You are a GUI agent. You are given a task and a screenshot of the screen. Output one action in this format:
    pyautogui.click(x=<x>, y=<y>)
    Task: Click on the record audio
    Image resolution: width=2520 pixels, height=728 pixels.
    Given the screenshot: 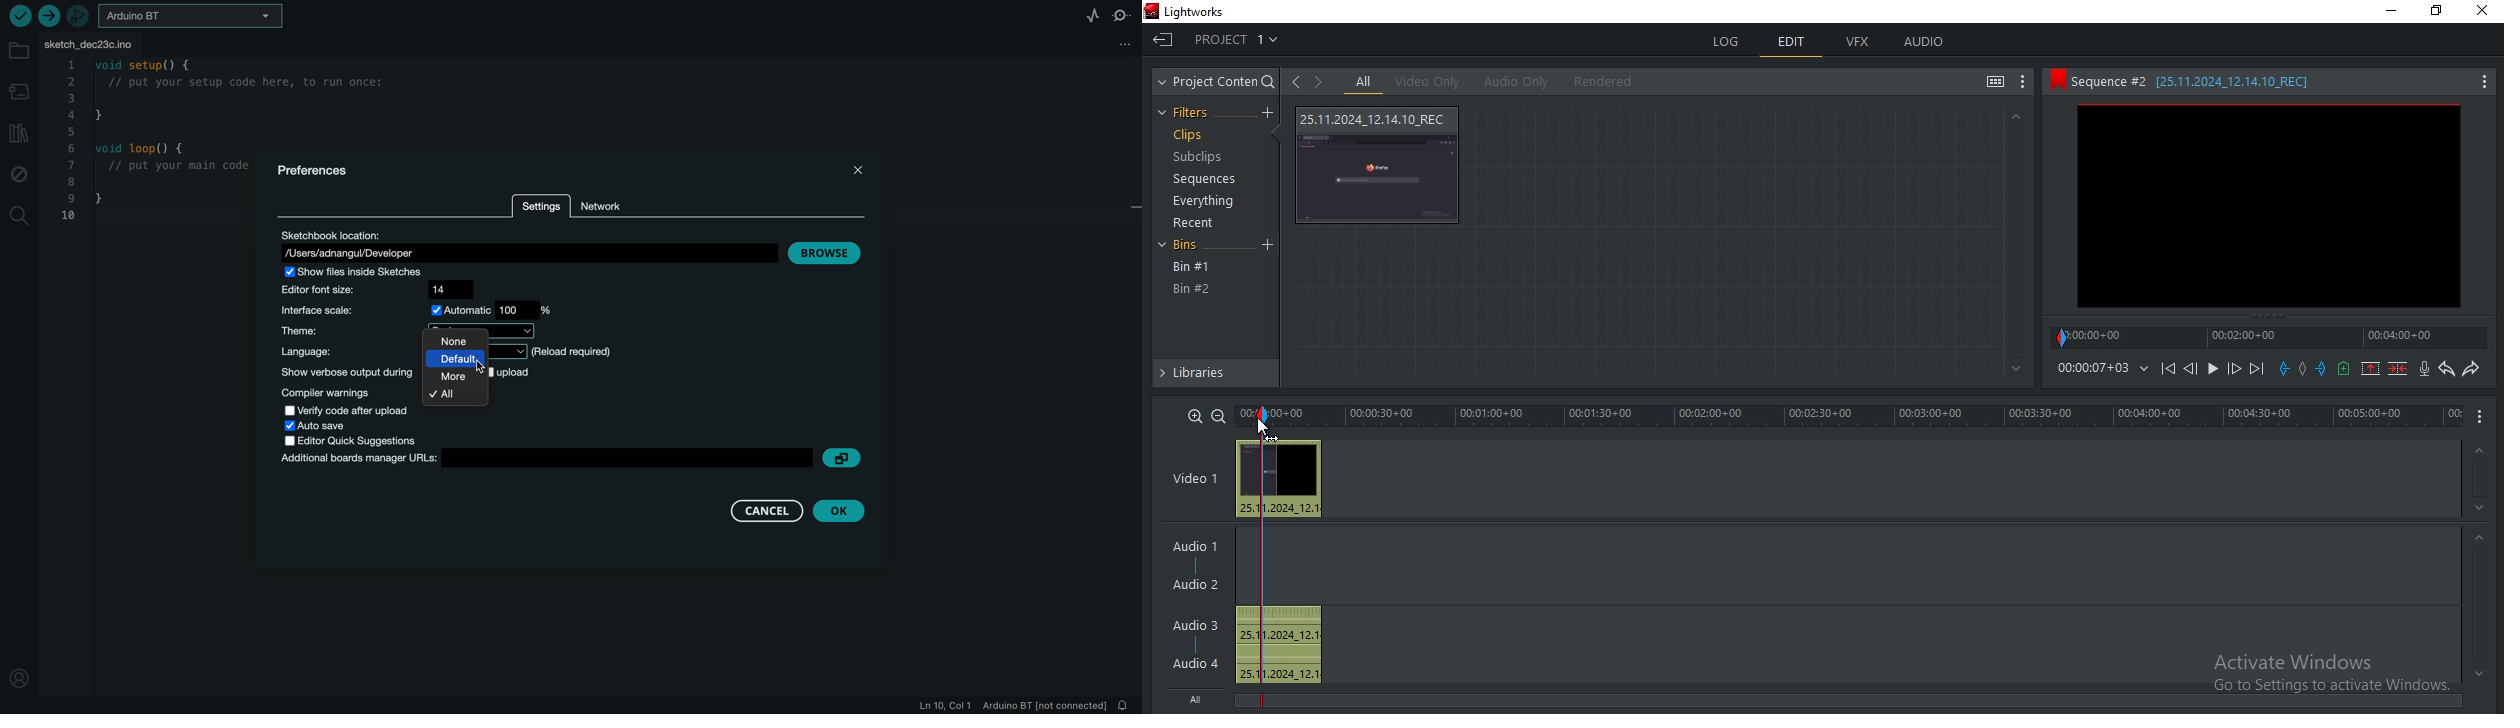 What is the action you would take?
    pyautogui.click(x=2424, y=369)
    